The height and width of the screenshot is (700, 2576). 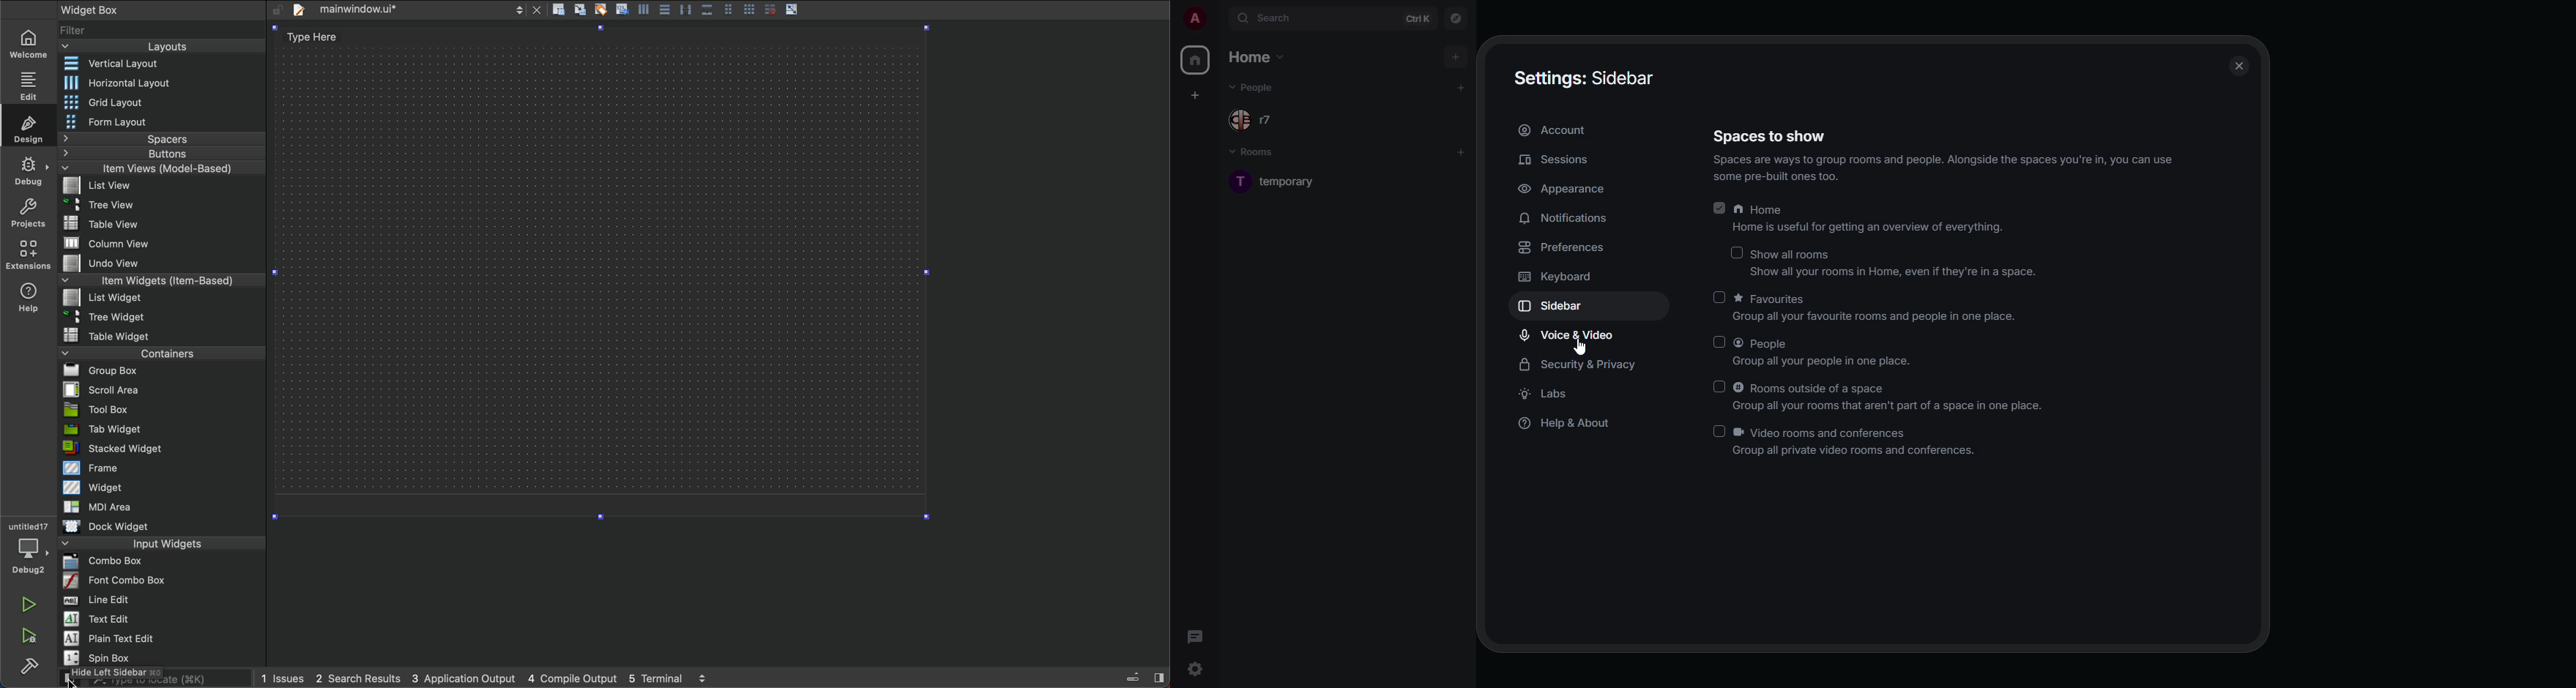 What do you see at coordinates (99, 620) in the screenshot?
I see `Text Edit` at bounding box center [99, 620].